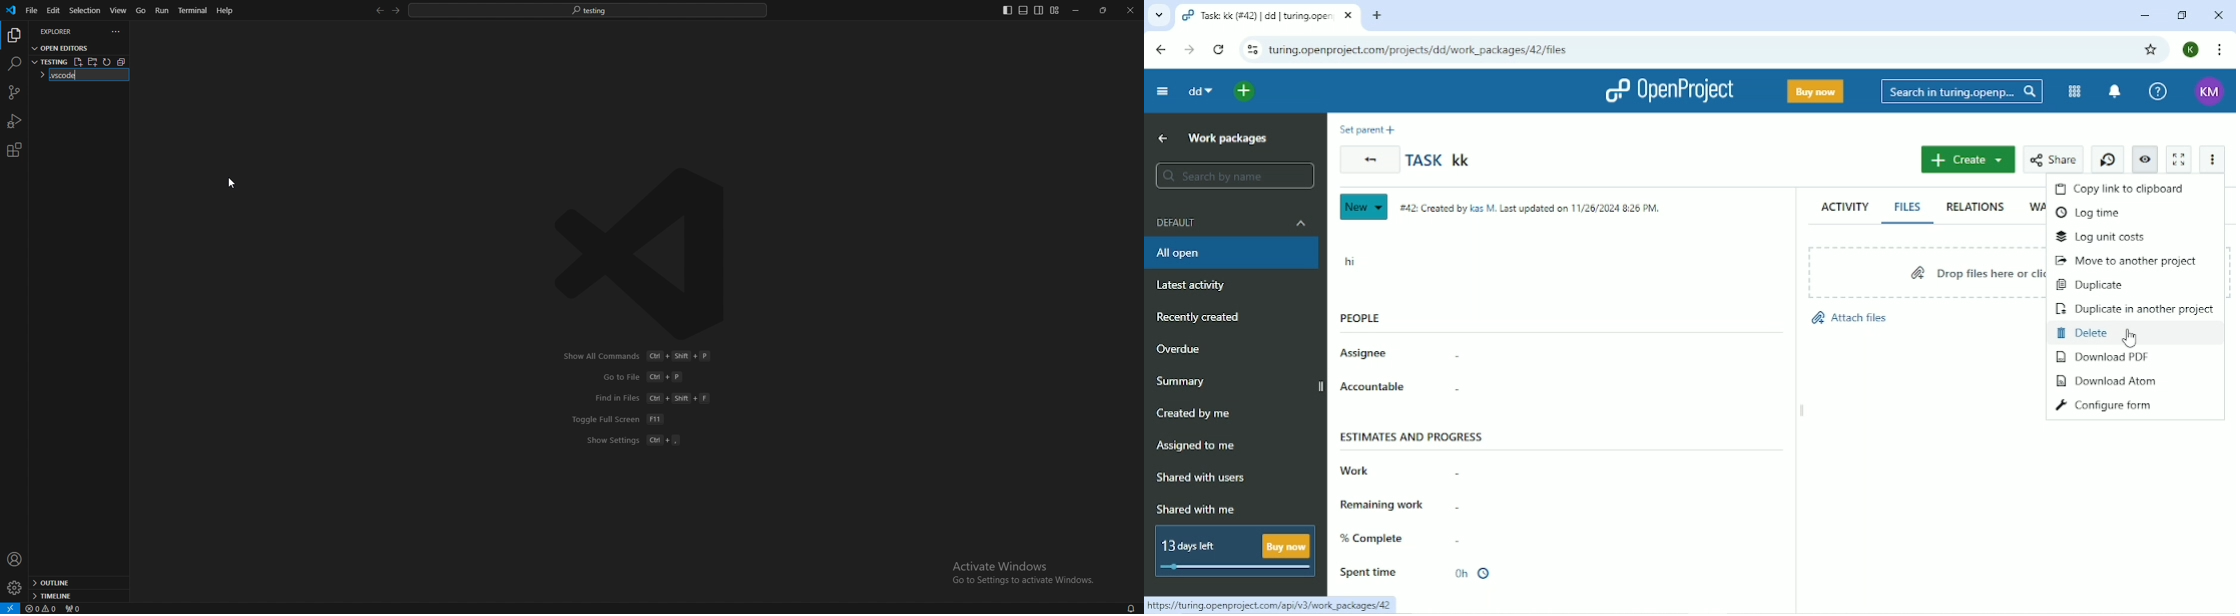 This screenshot has width=2240, height=616. What do you see at coordinates (1387, 316) in the screenshot?
I see `People` at bounding box center [1387, 316].